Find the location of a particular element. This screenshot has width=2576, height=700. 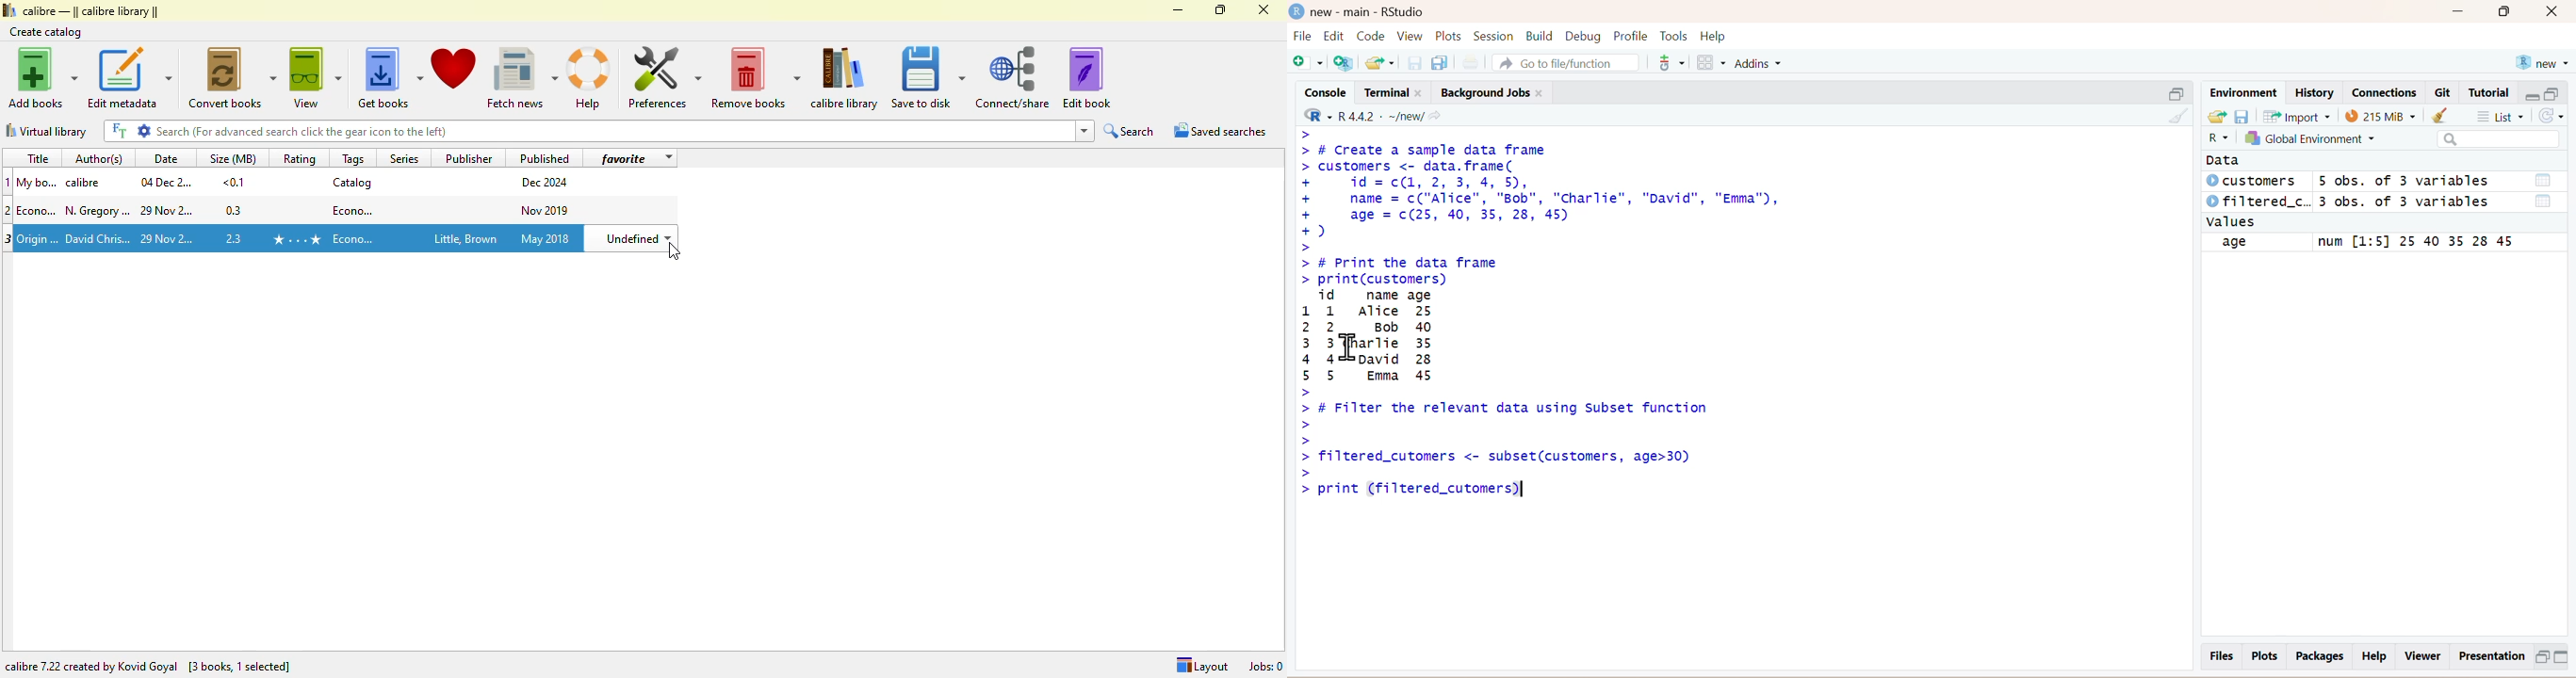

Debug is located at coordinates (1583, 35).